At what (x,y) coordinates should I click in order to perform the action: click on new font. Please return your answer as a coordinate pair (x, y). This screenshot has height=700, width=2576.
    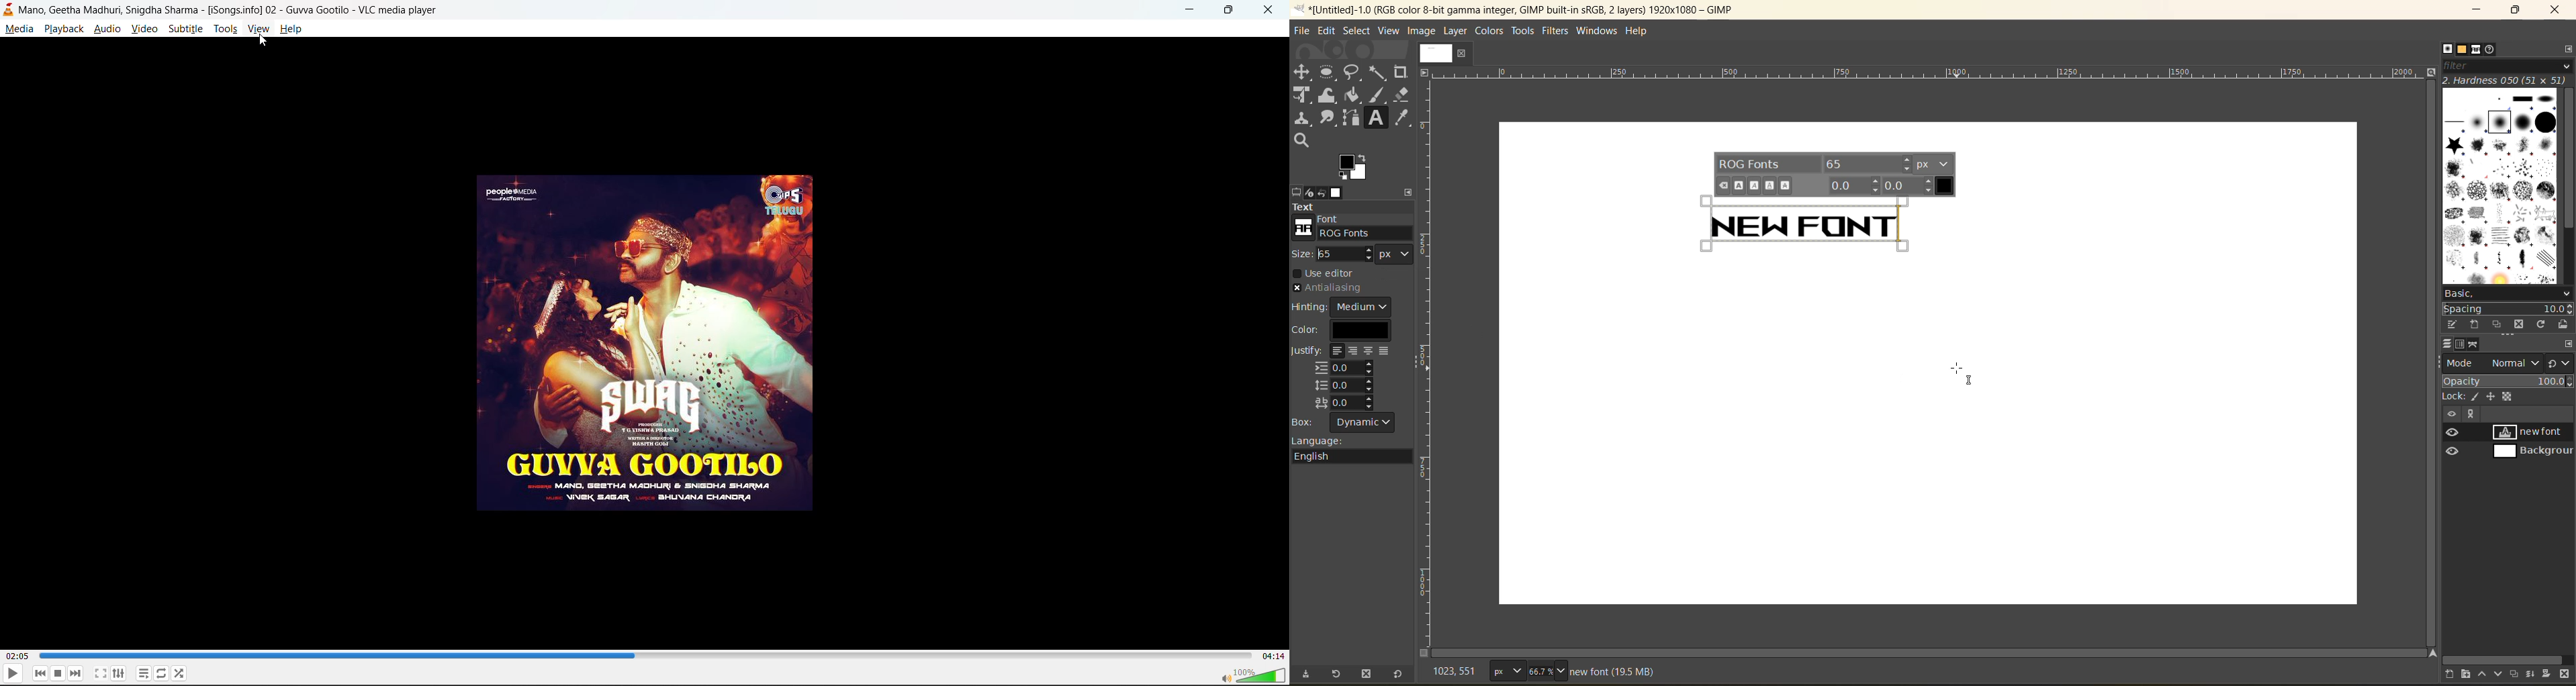
    Looking at the image, I should click on (2535, 433).